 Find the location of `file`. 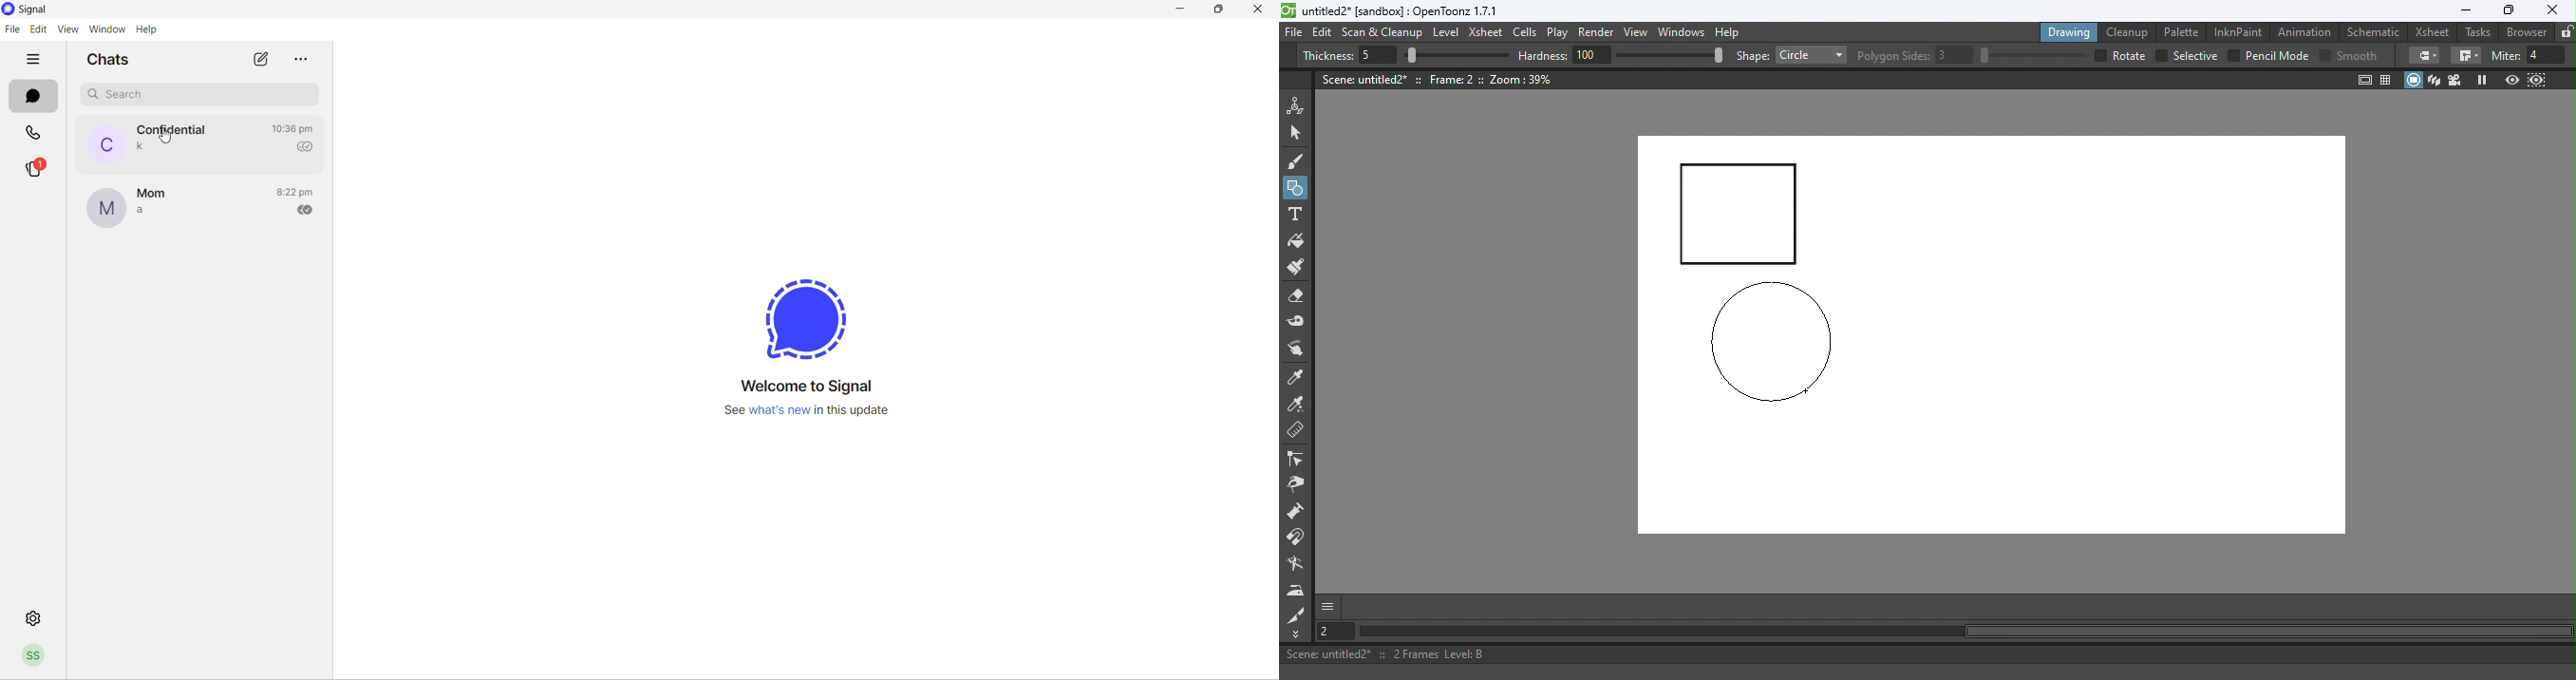

file is located at coordinates (12, 29).